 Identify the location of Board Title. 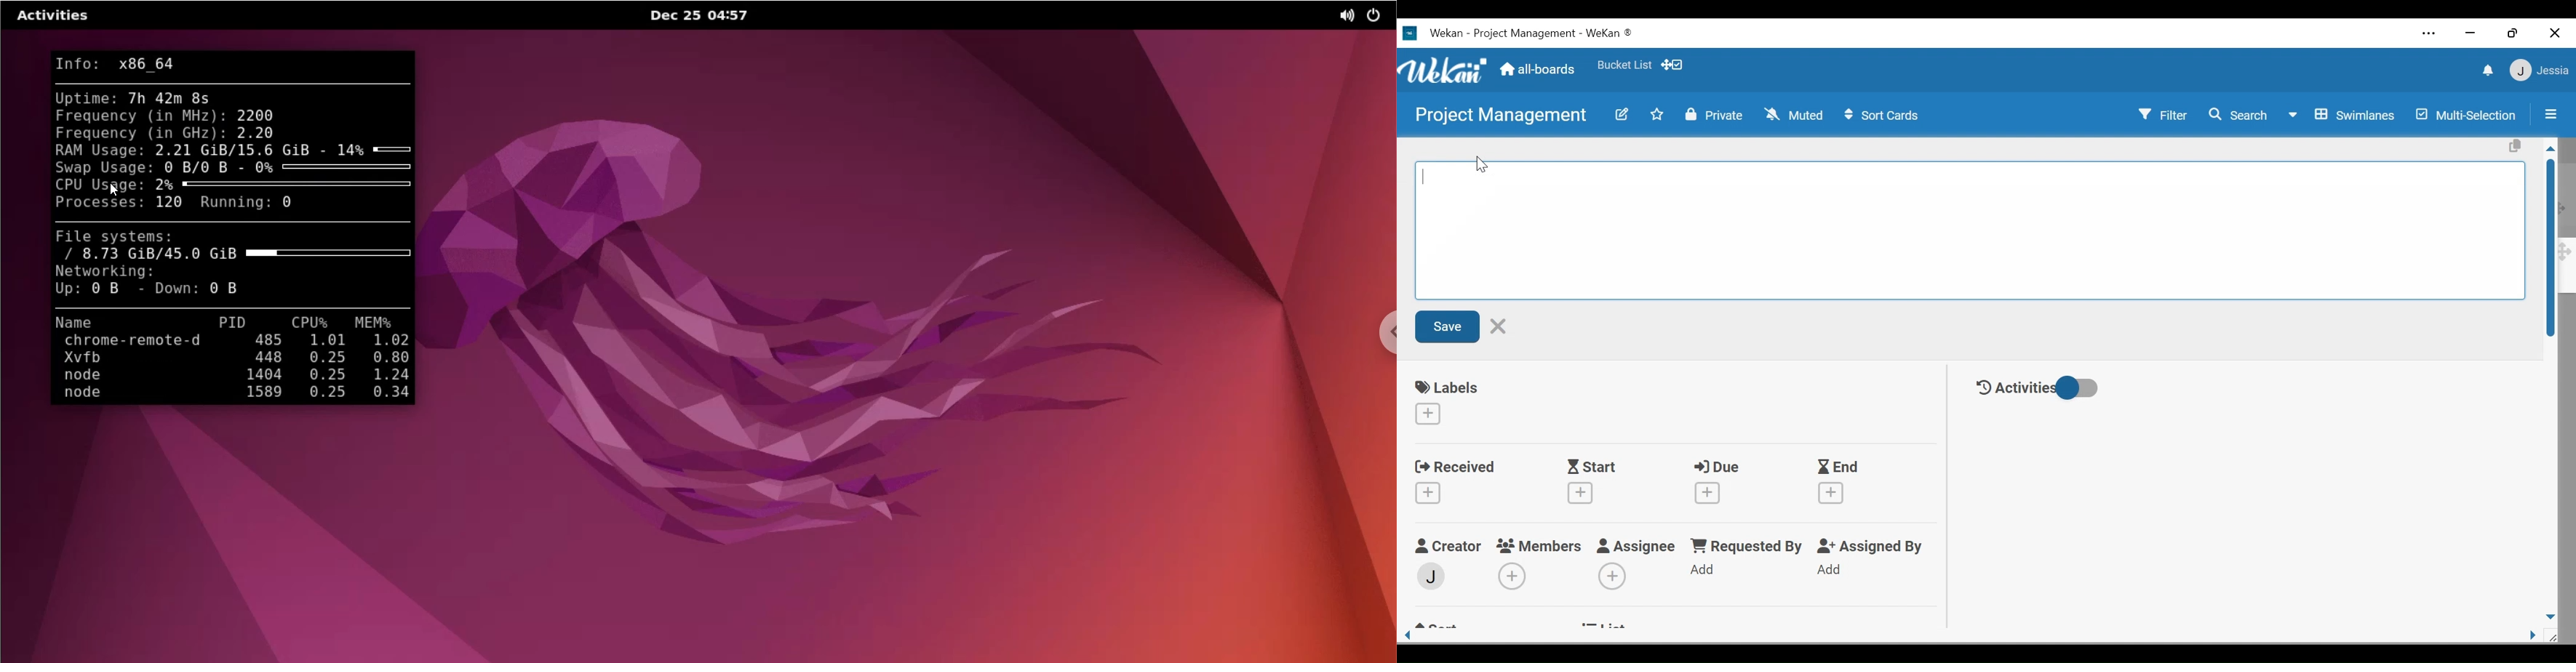
(1524, 33).